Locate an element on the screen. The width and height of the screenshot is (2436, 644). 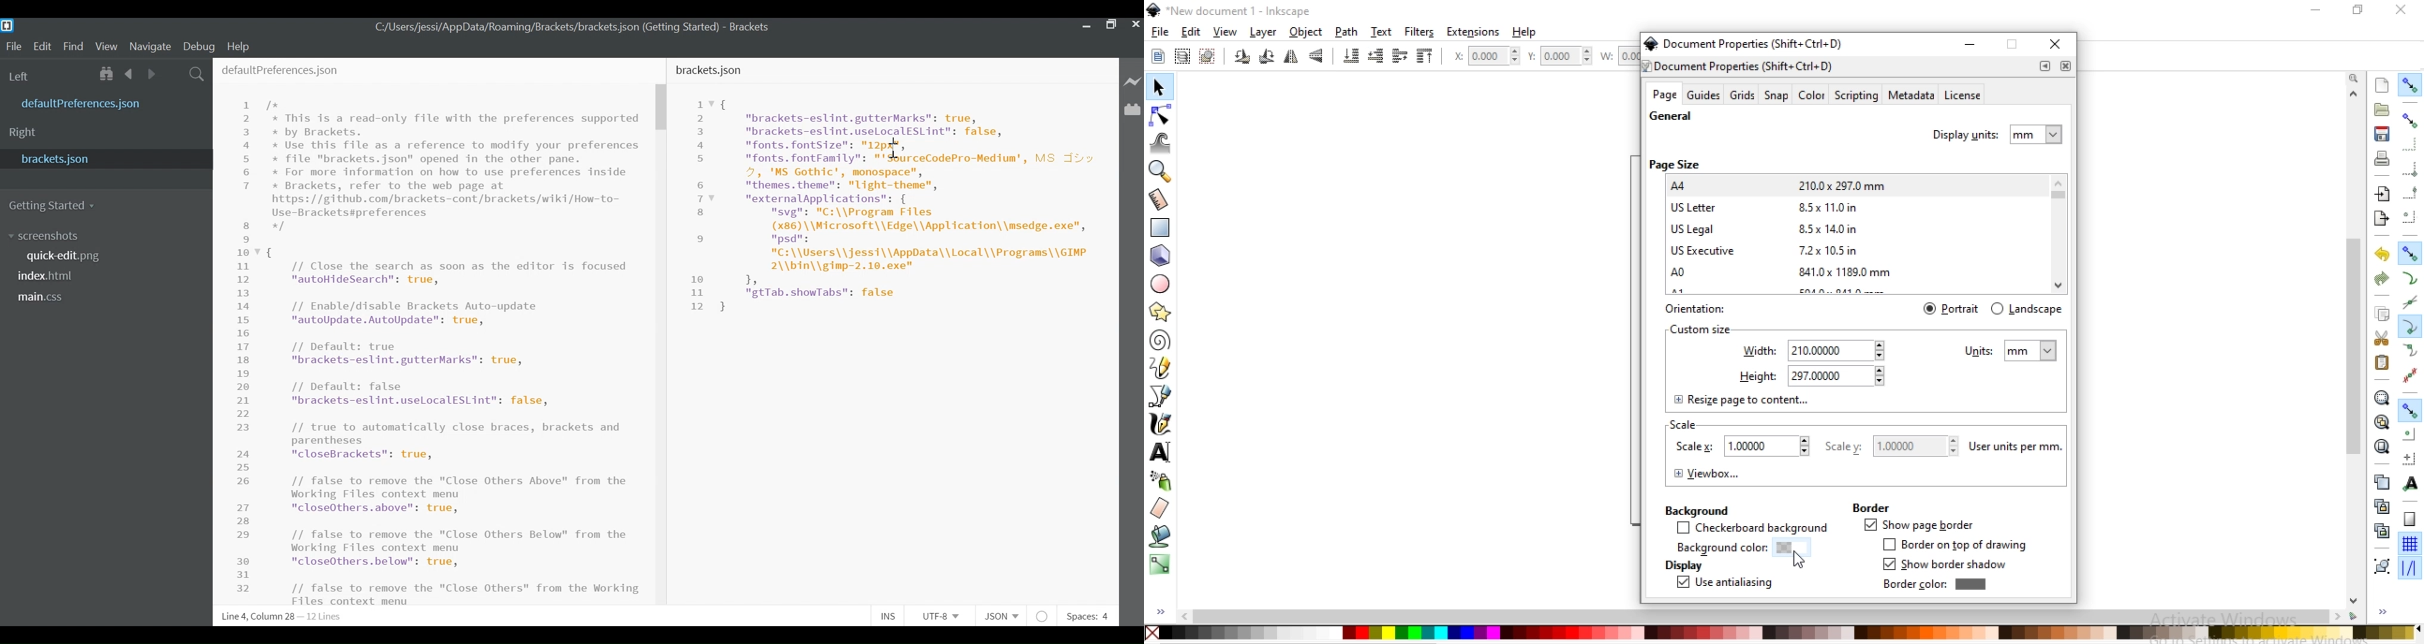
portrait is located at coordinates (1953, 308).